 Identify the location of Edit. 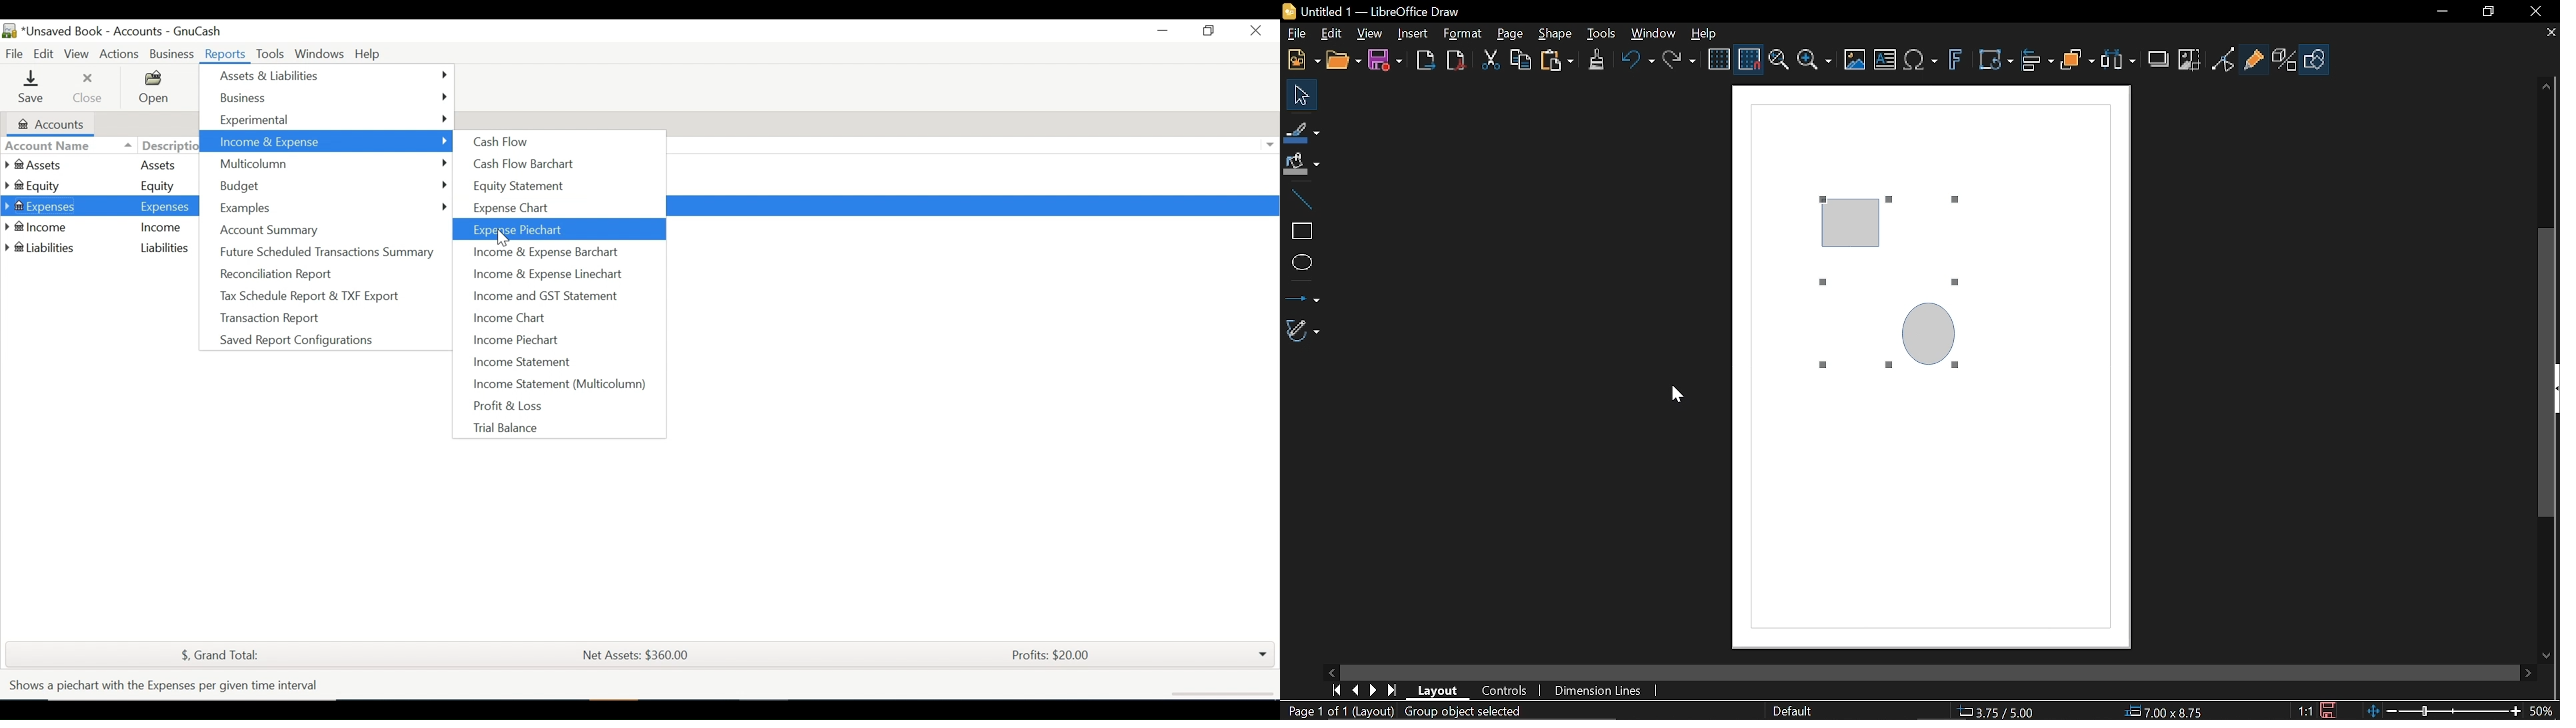
(1330, 34).